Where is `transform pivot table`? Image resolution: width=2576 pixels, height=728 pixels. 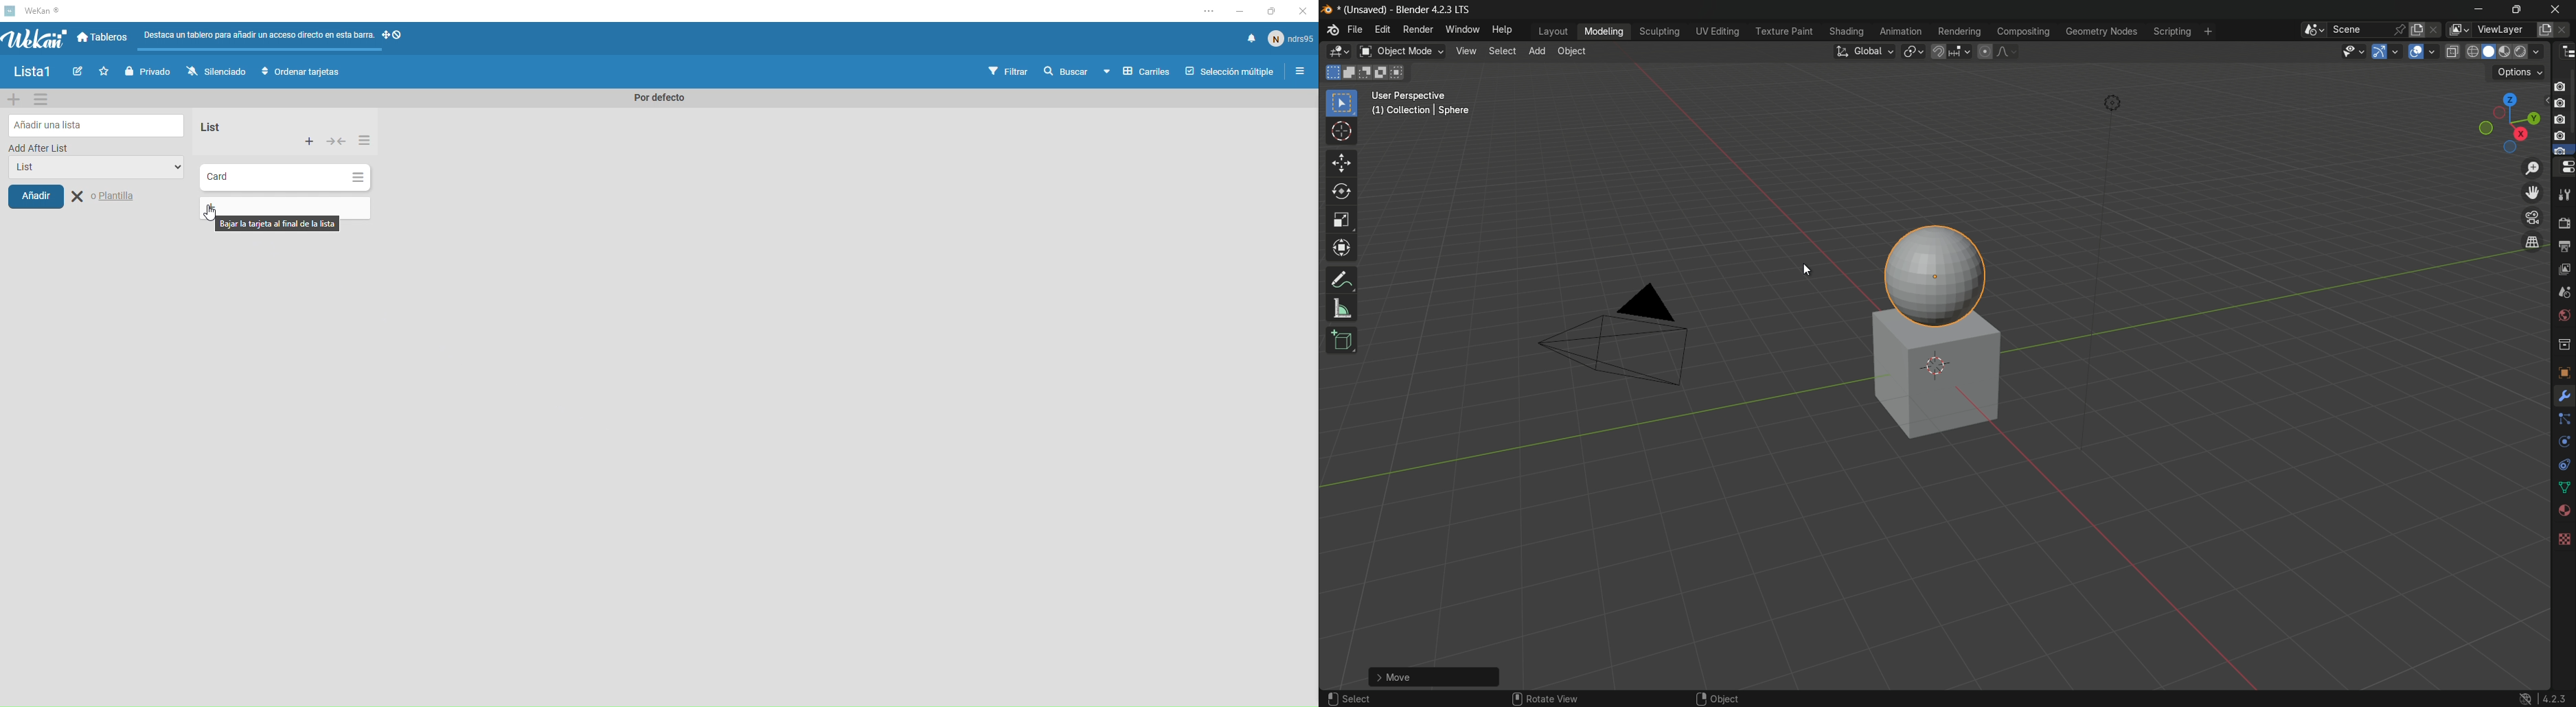
transform pivot table is located at coordinates (1915, 52).